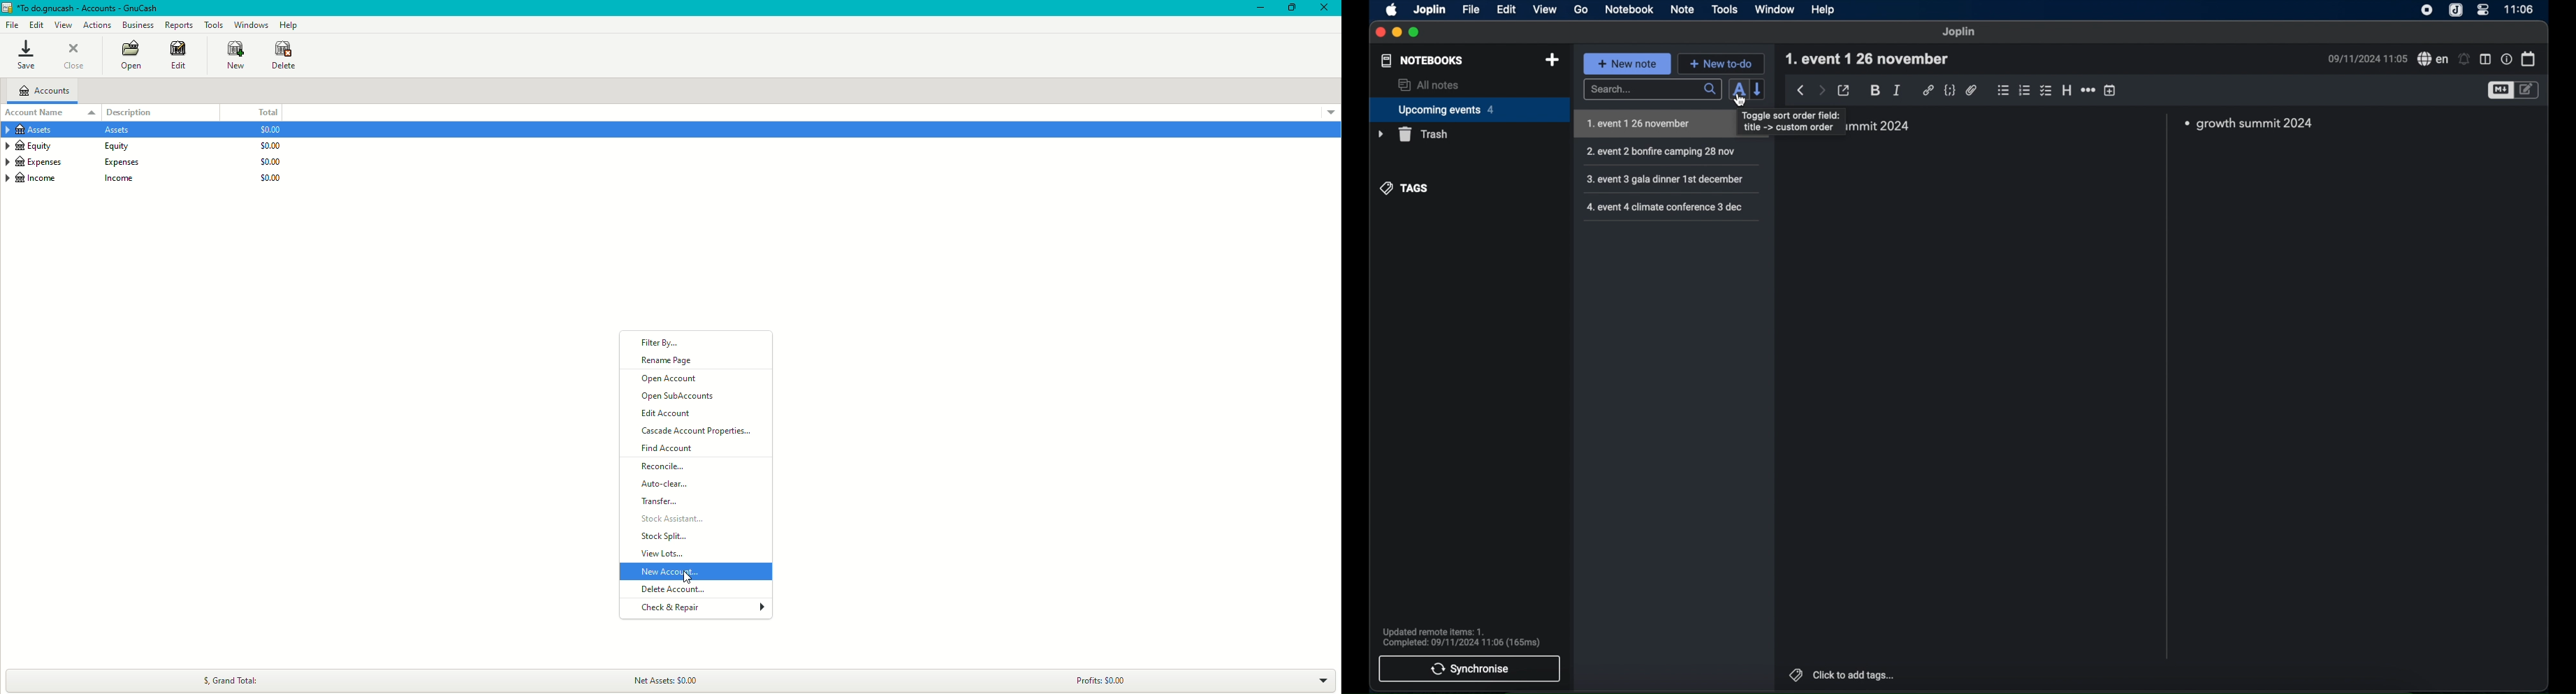  Describe the element at coordinates (1666, 181) in the screenshot. I see `3. event 3 gala dinner 1st december` at that location.